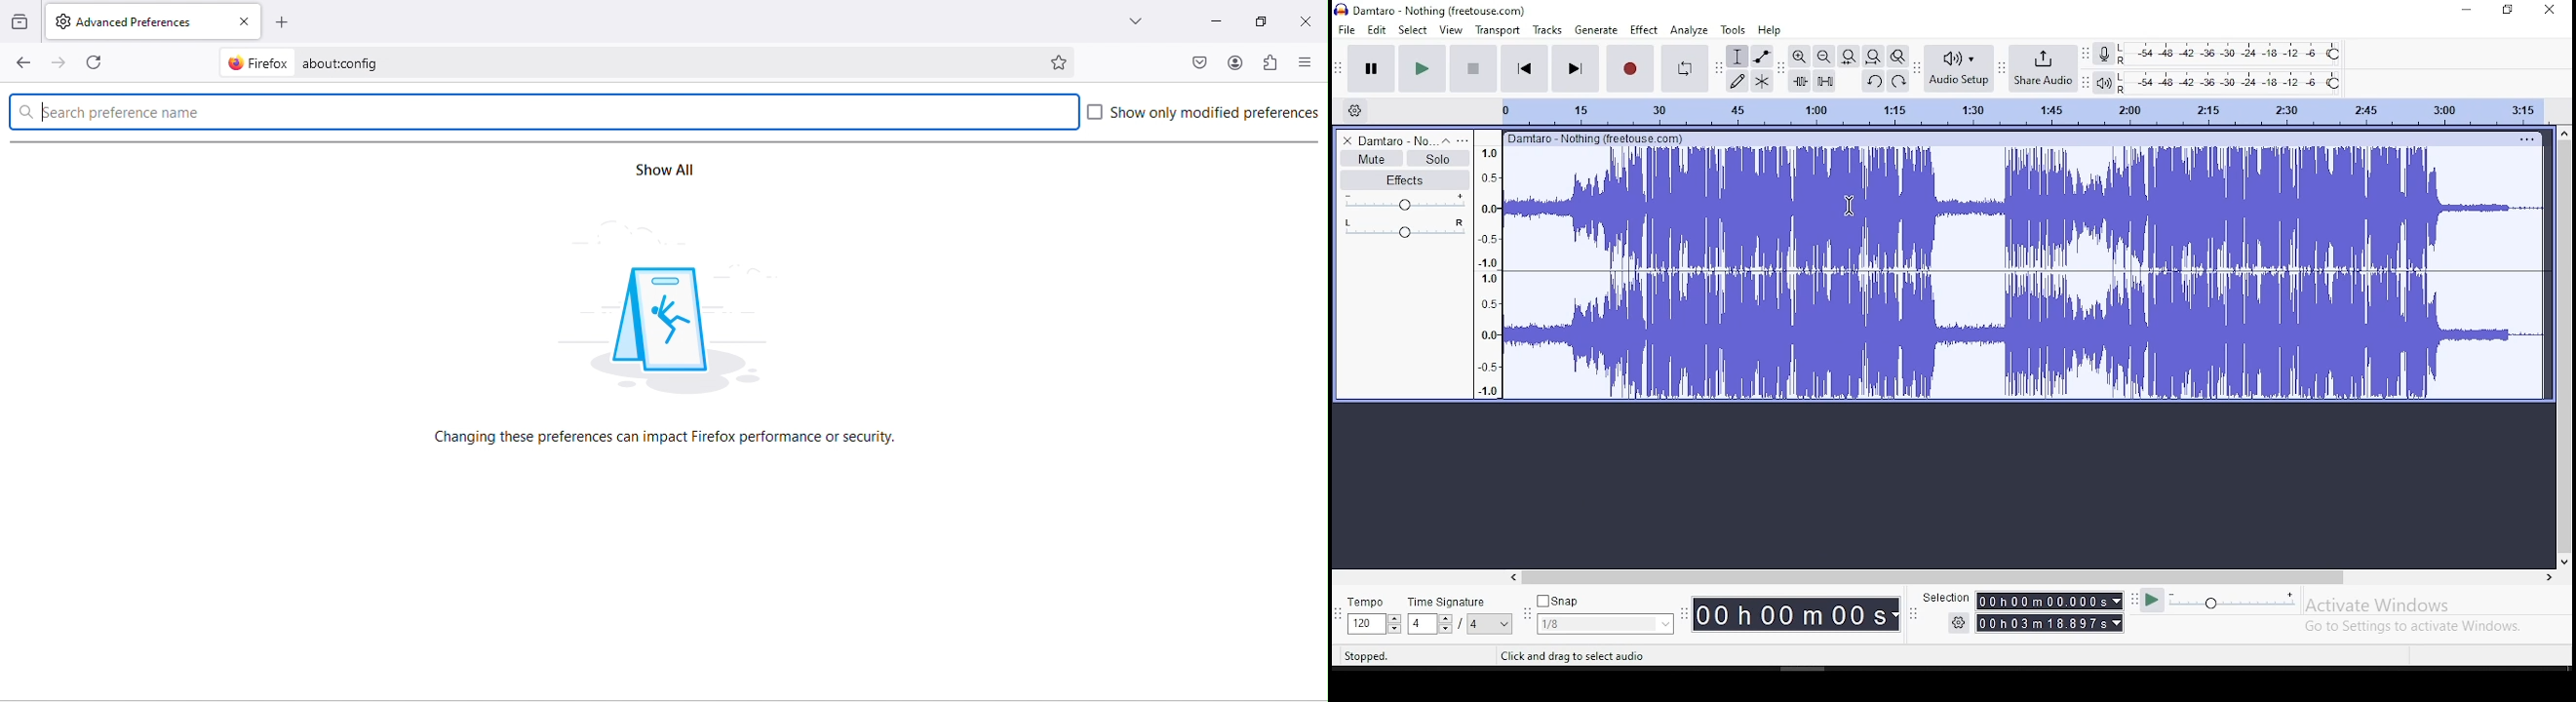 The height and width of the screenshot is (728, 2576). I want to click on image, so click(670, 328).